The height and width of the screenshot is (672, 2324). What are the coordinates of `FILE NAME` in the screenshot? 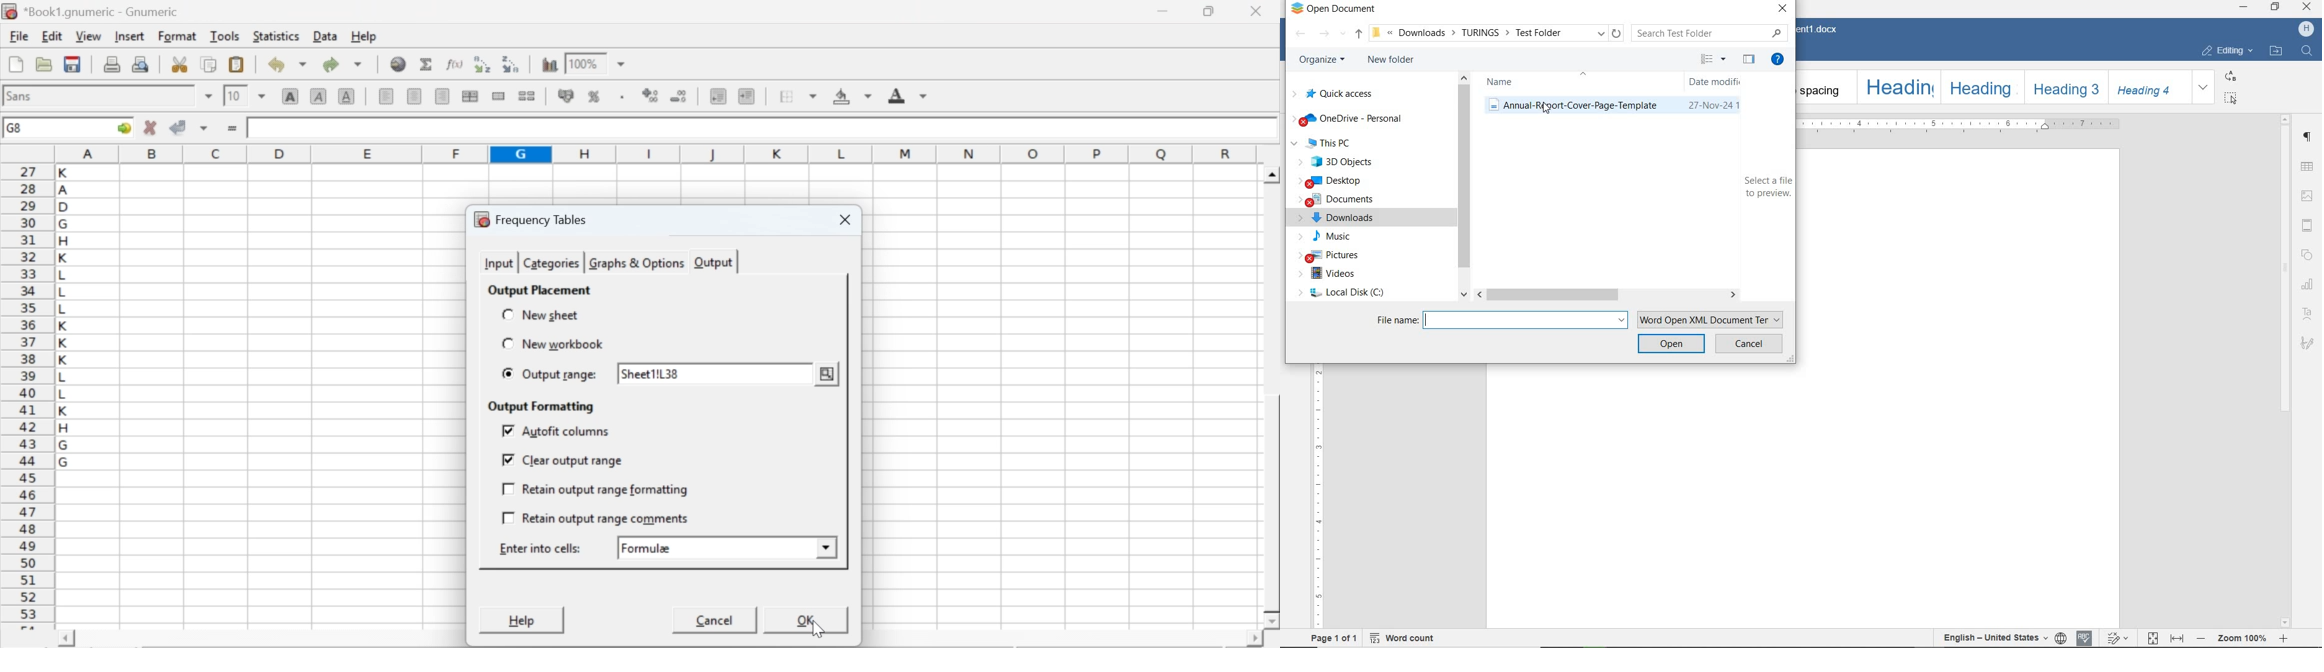 It's located at (1501, 321).